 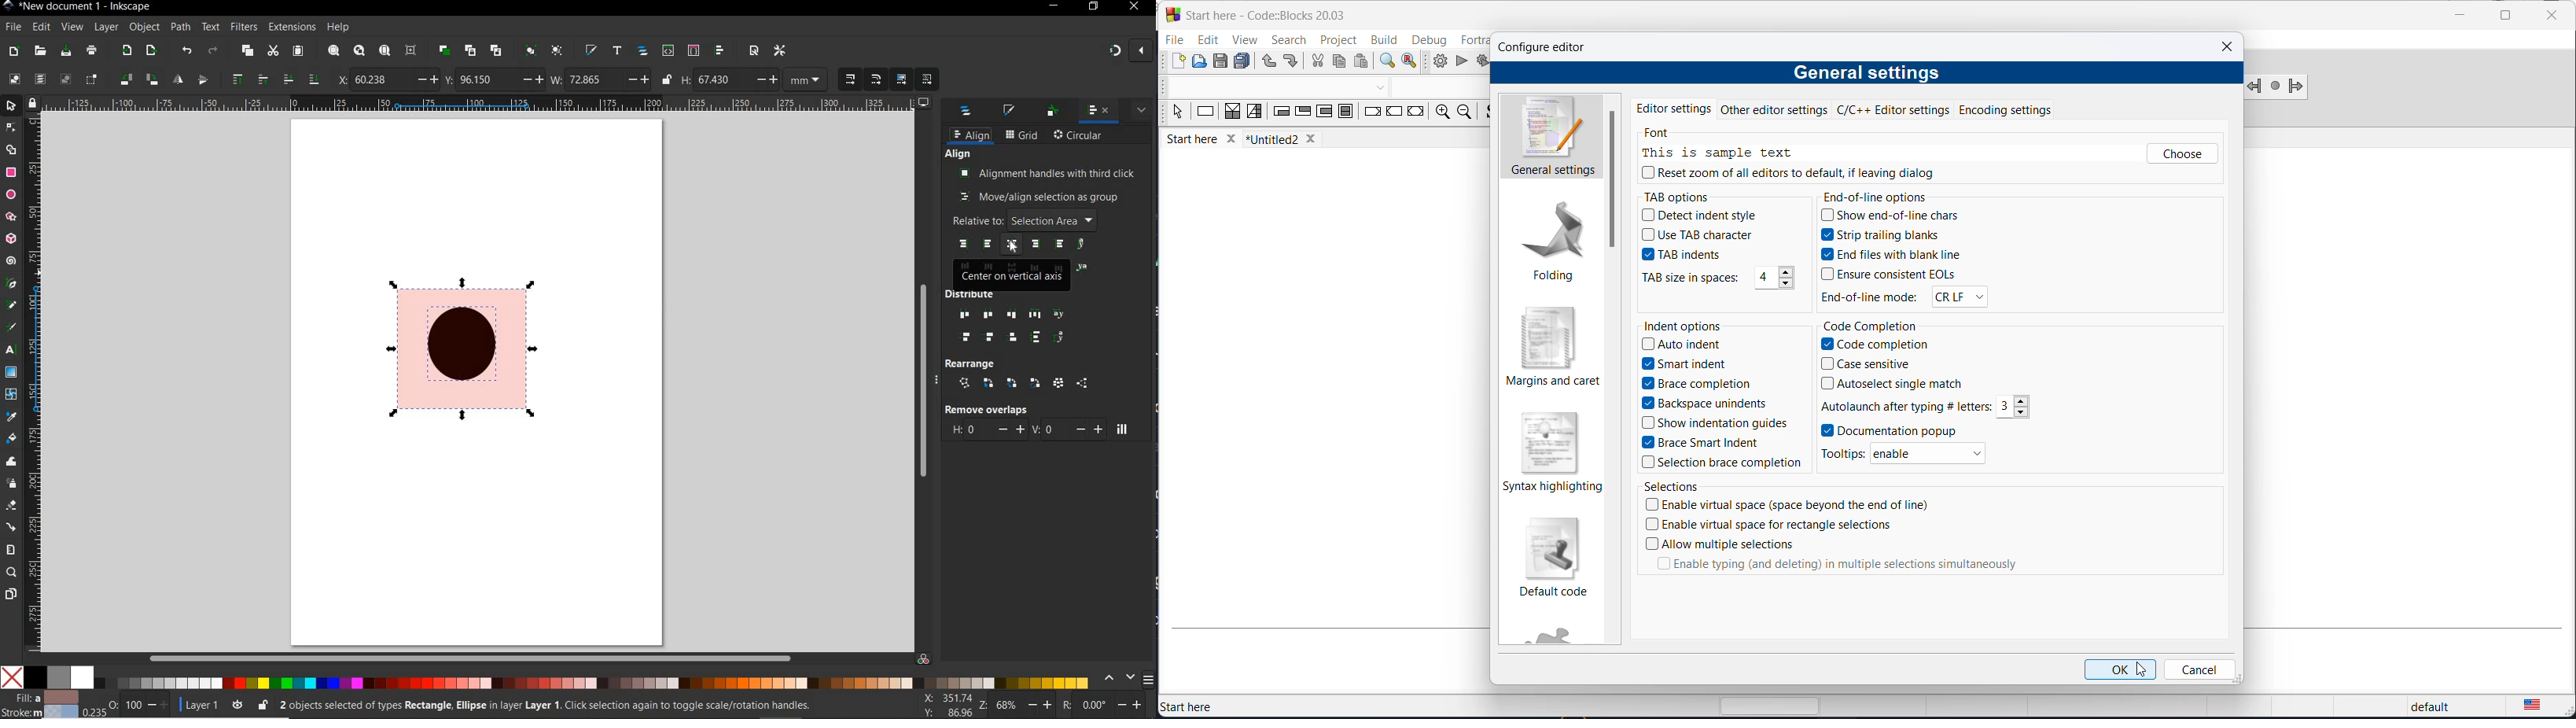 What do you see at coordinates (1552, 350) in the screenshot?
I see `margins and caret` at bounding box center [1552, 350].